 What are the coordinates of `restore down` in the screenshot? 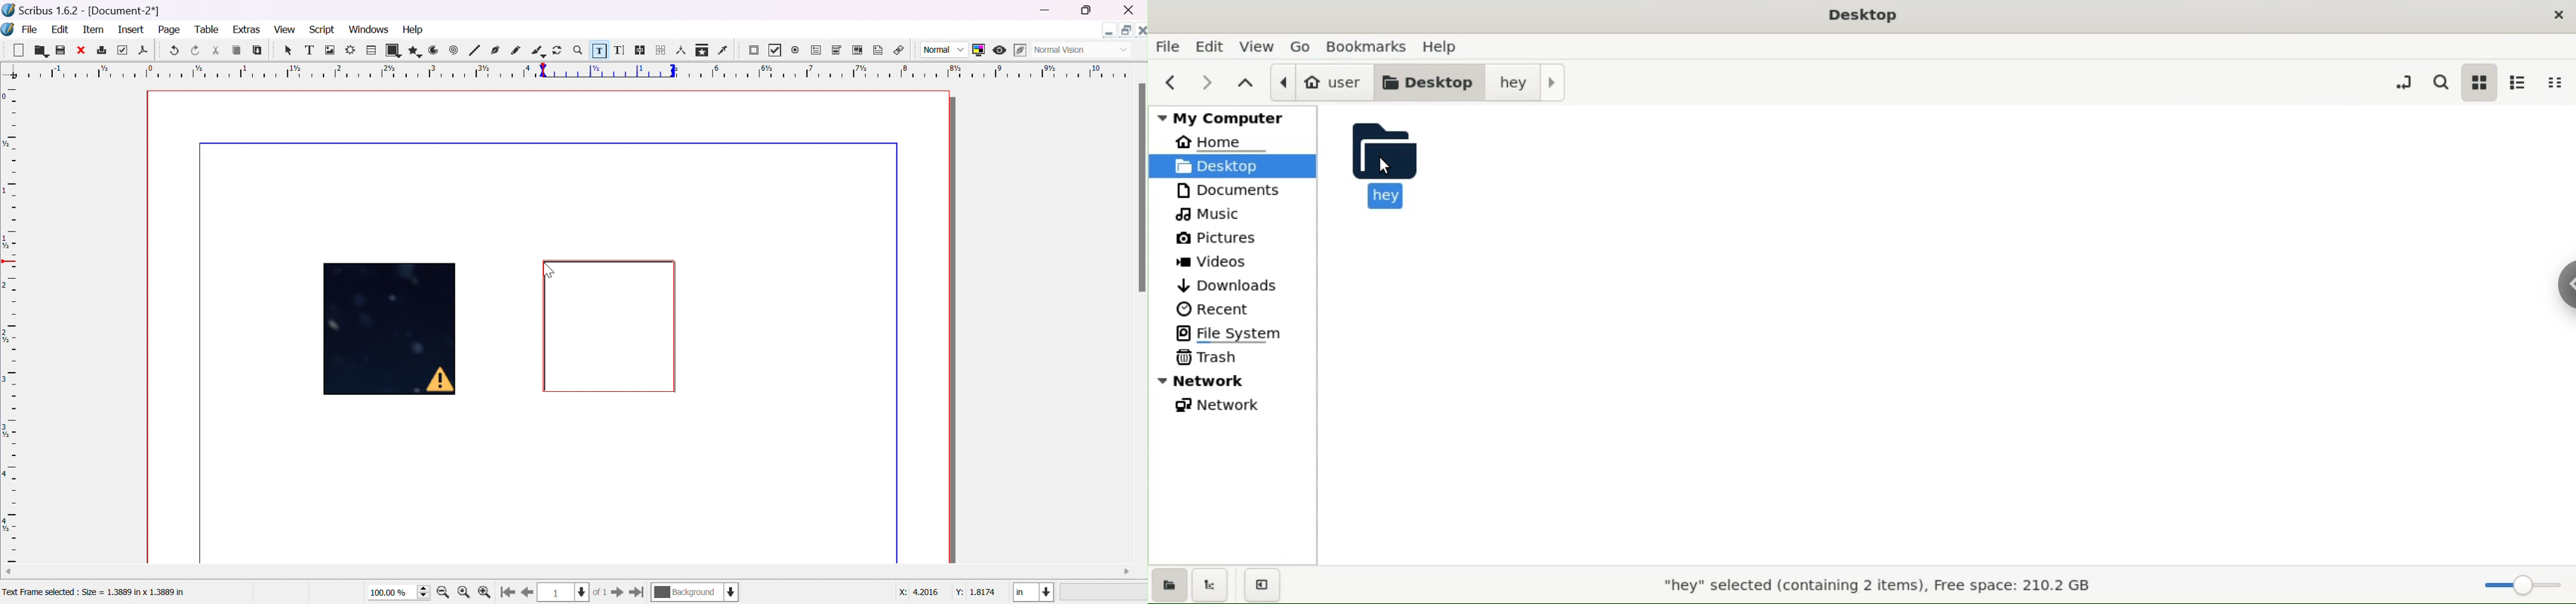 It's located at (1087, 11).